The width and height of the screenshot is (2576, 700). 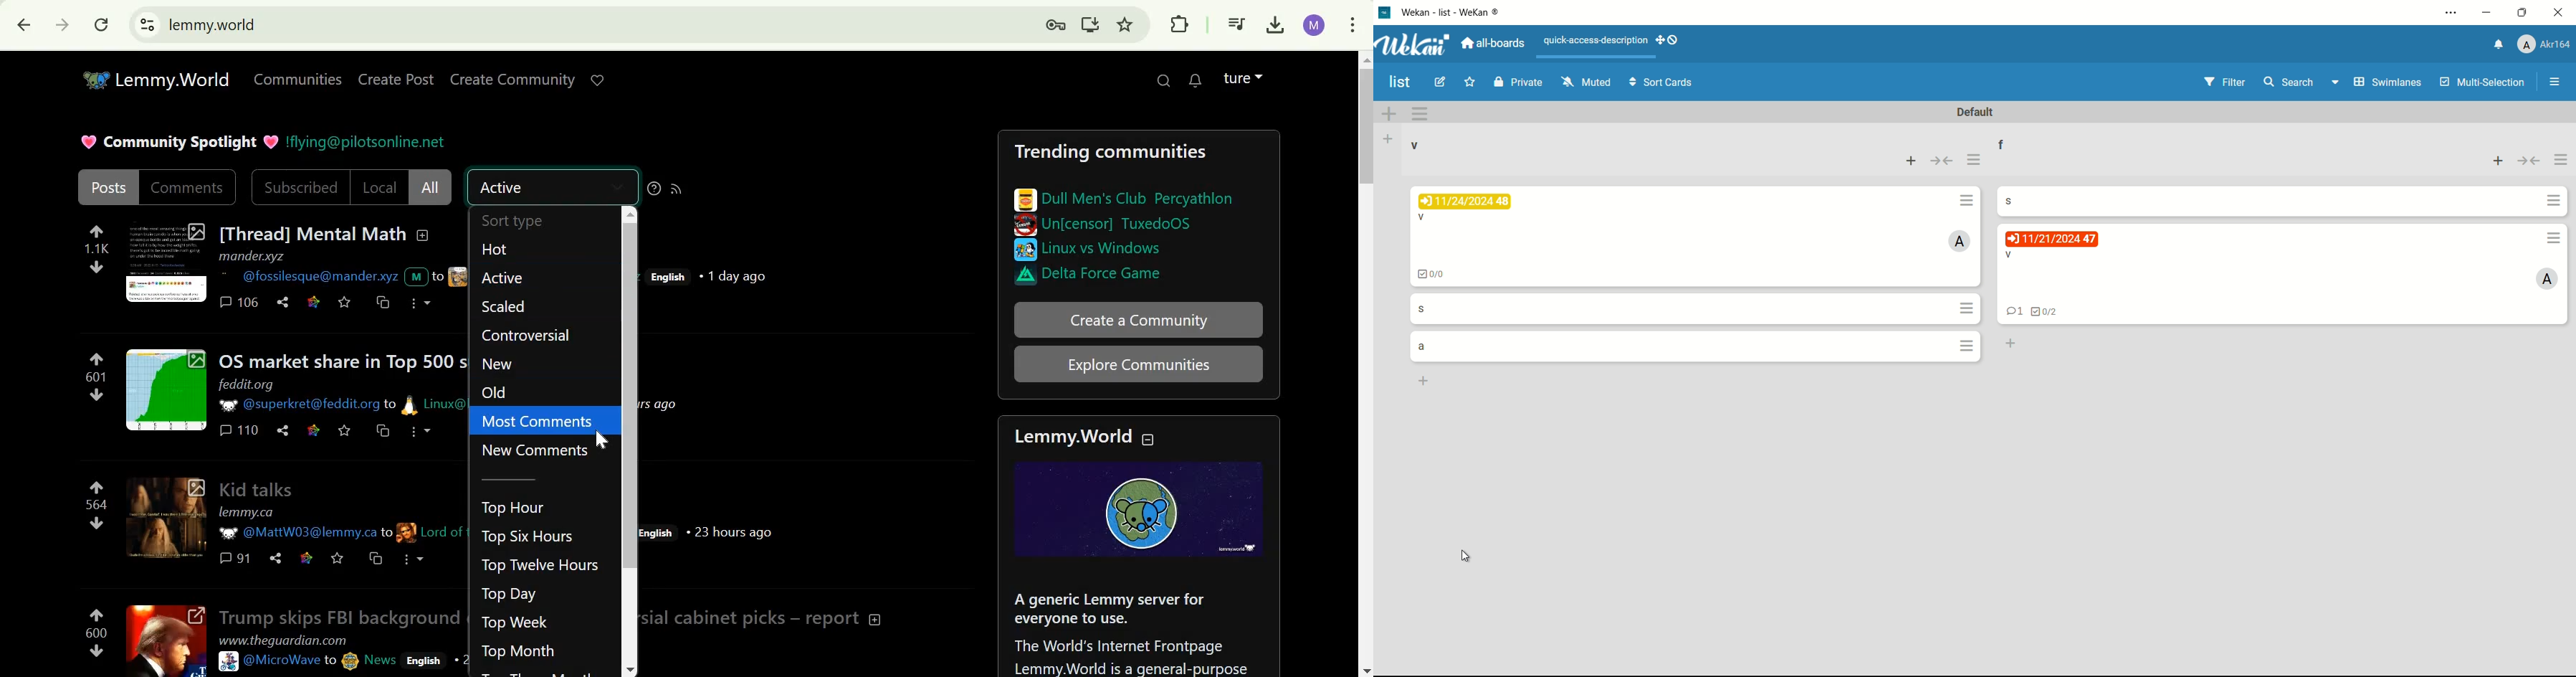 I want to click on Link, so click(x=312, y=303).